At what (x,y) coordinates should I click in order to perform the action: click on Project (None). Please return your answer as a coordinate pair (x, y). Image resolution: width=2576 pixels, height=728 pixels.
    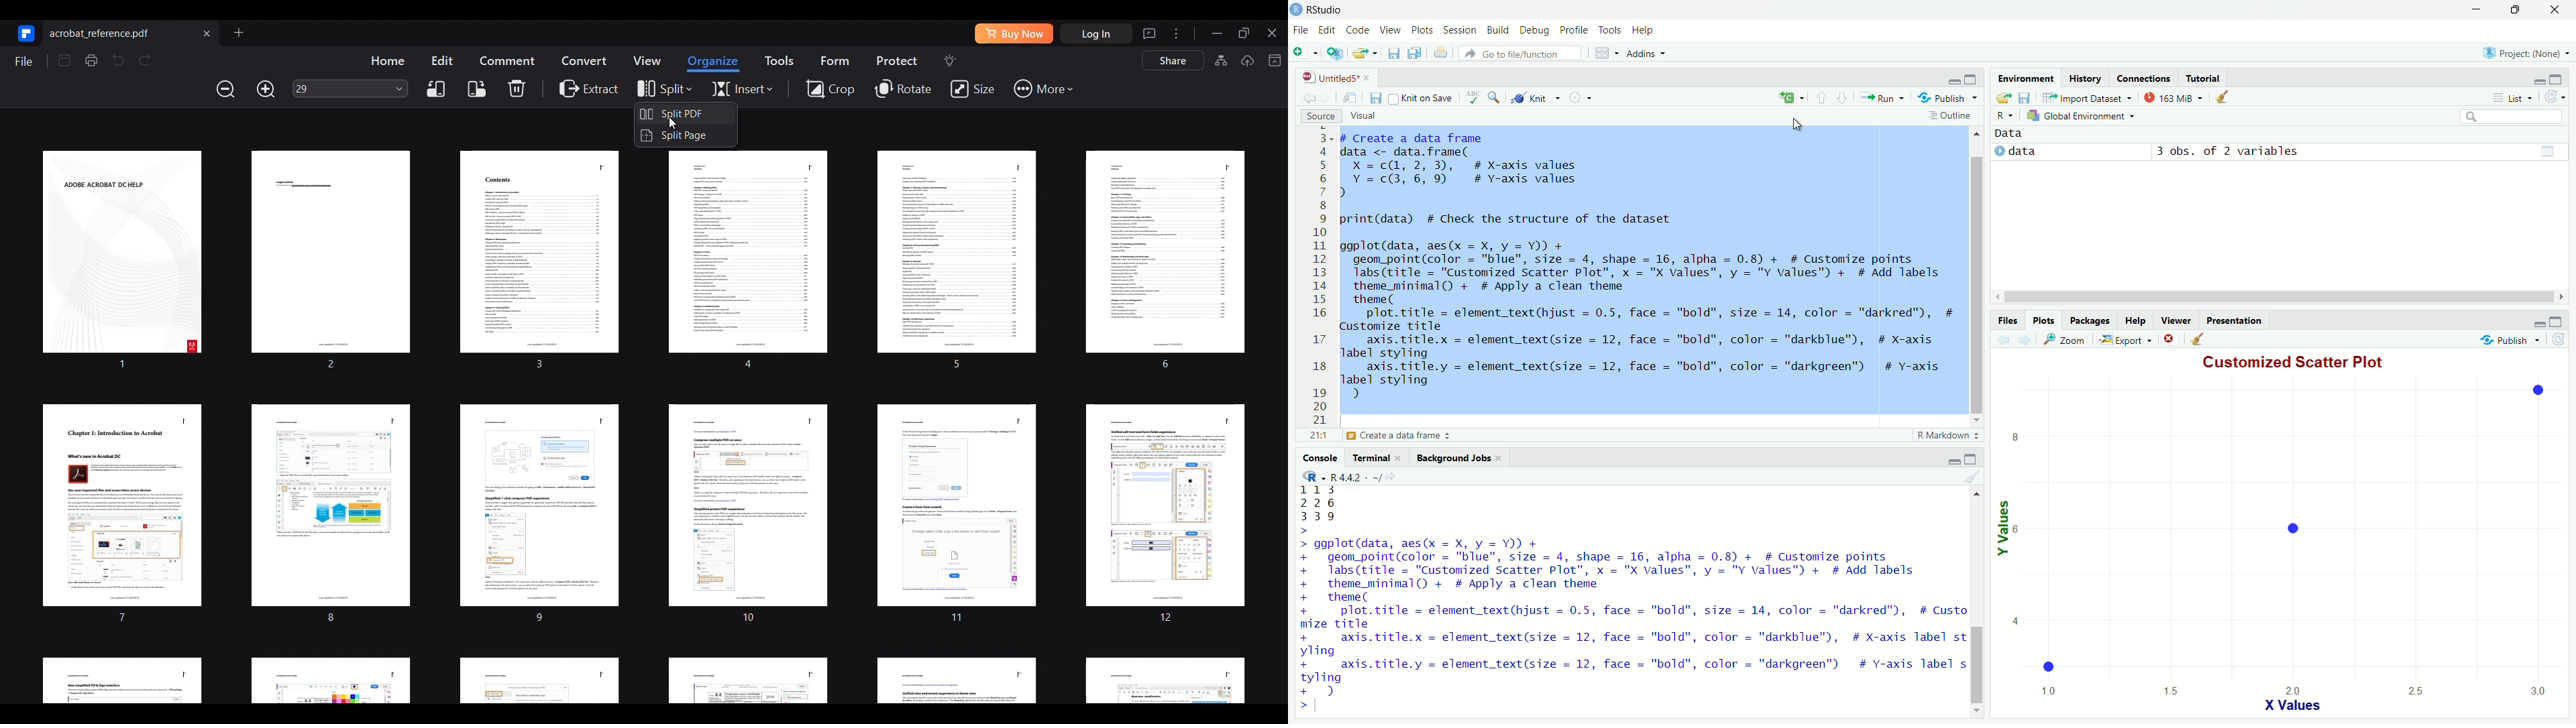
    Looking at the image, I should click on (2524, 54).